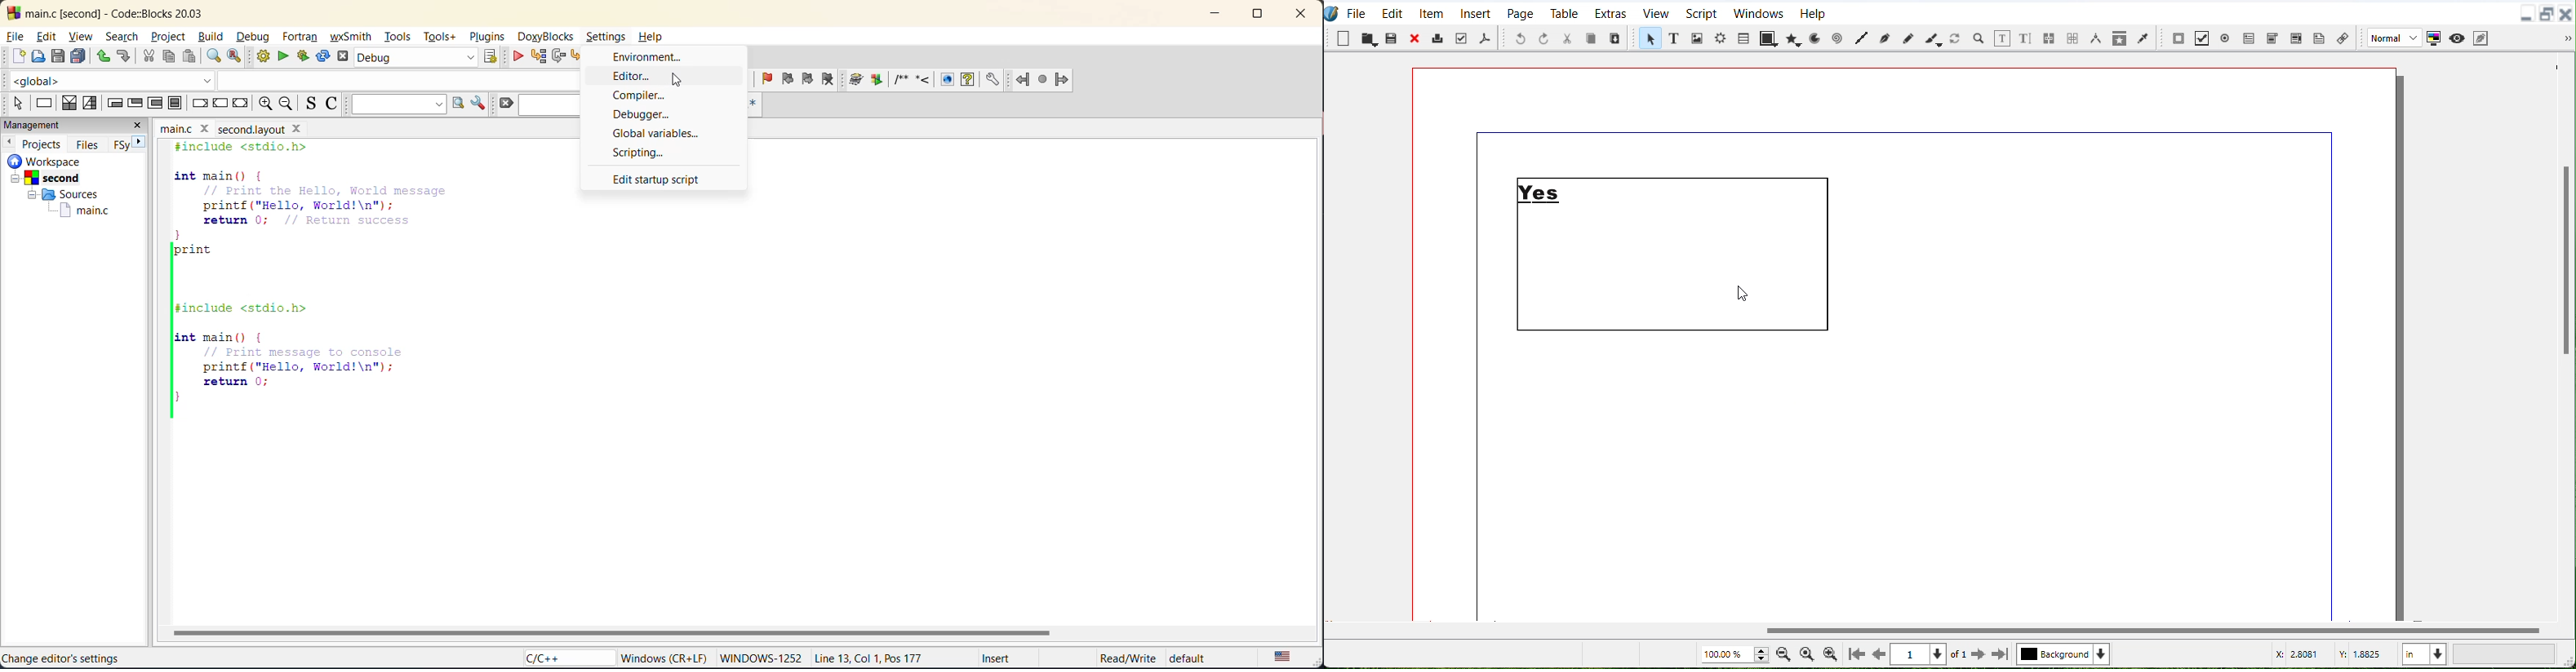 The height and width of the screenshot is (672, 2576). What do you see at coordinates (2320, 38) in the screenshot?
I see `Text Annotation` at bounding box center [2320, 38].